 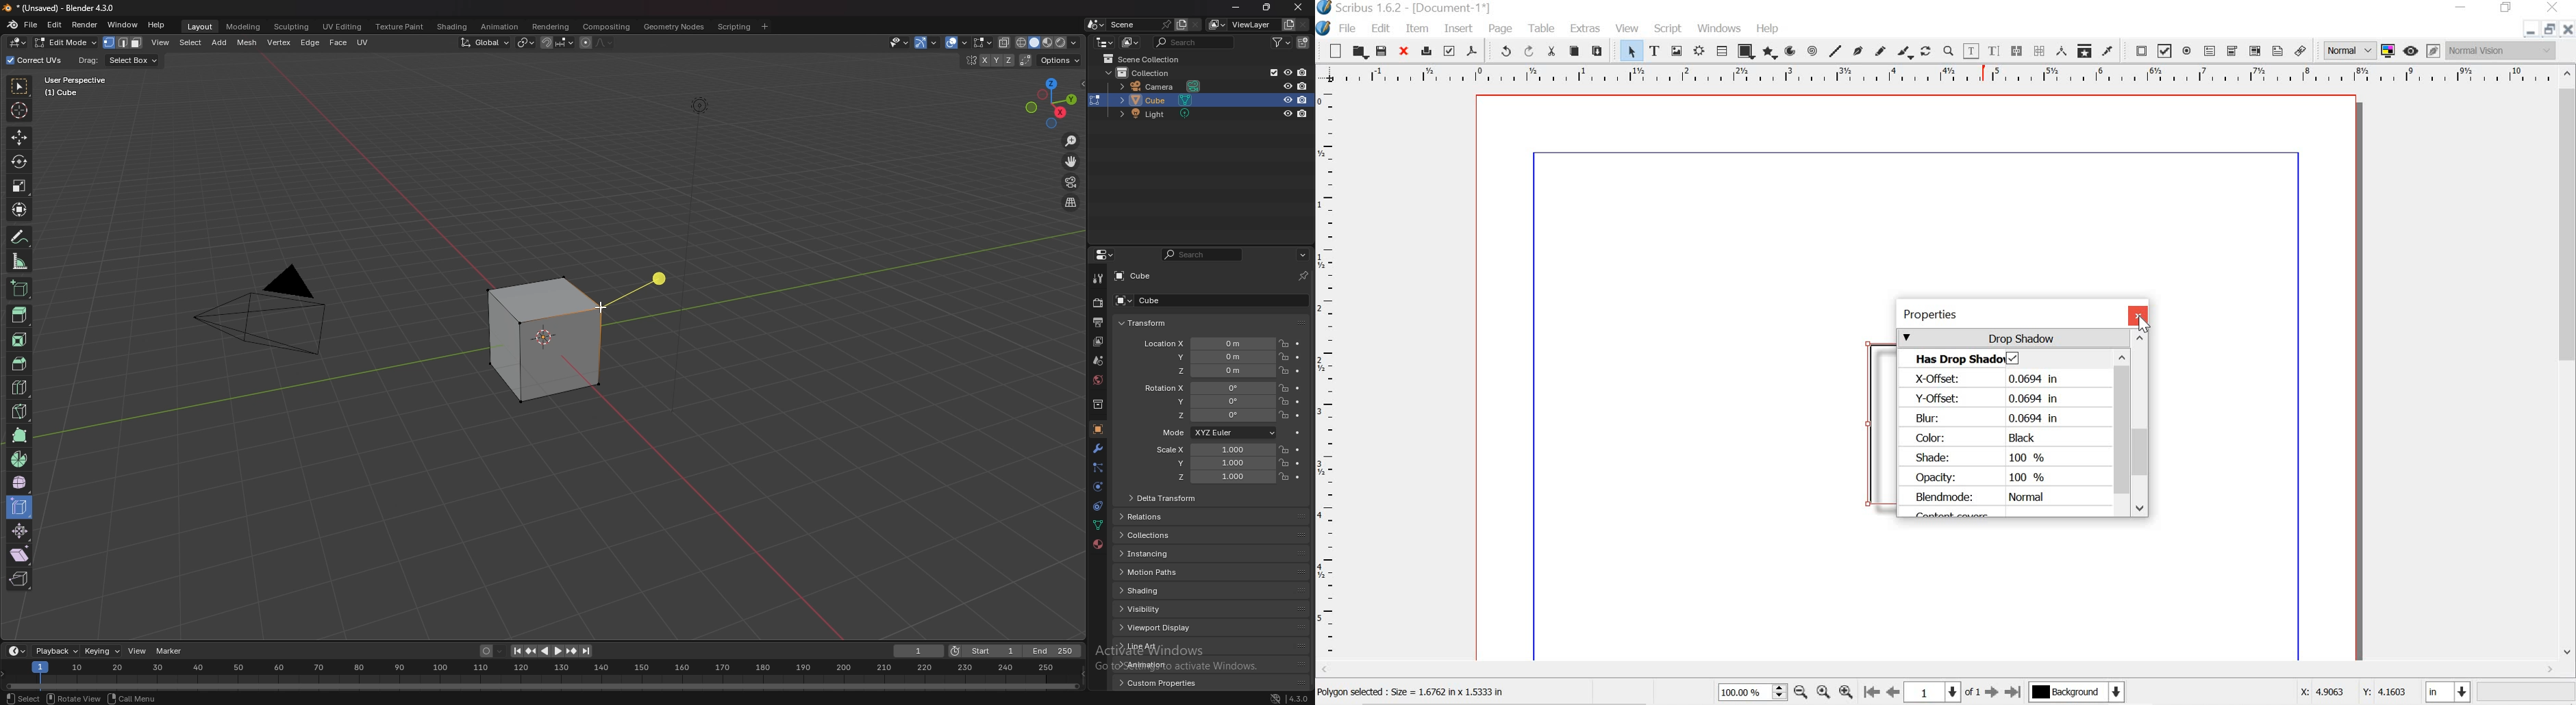 What do you see at coordinates (981, 42) in the screenshot?
I see `show overlays` at bounding box center [981, 42].